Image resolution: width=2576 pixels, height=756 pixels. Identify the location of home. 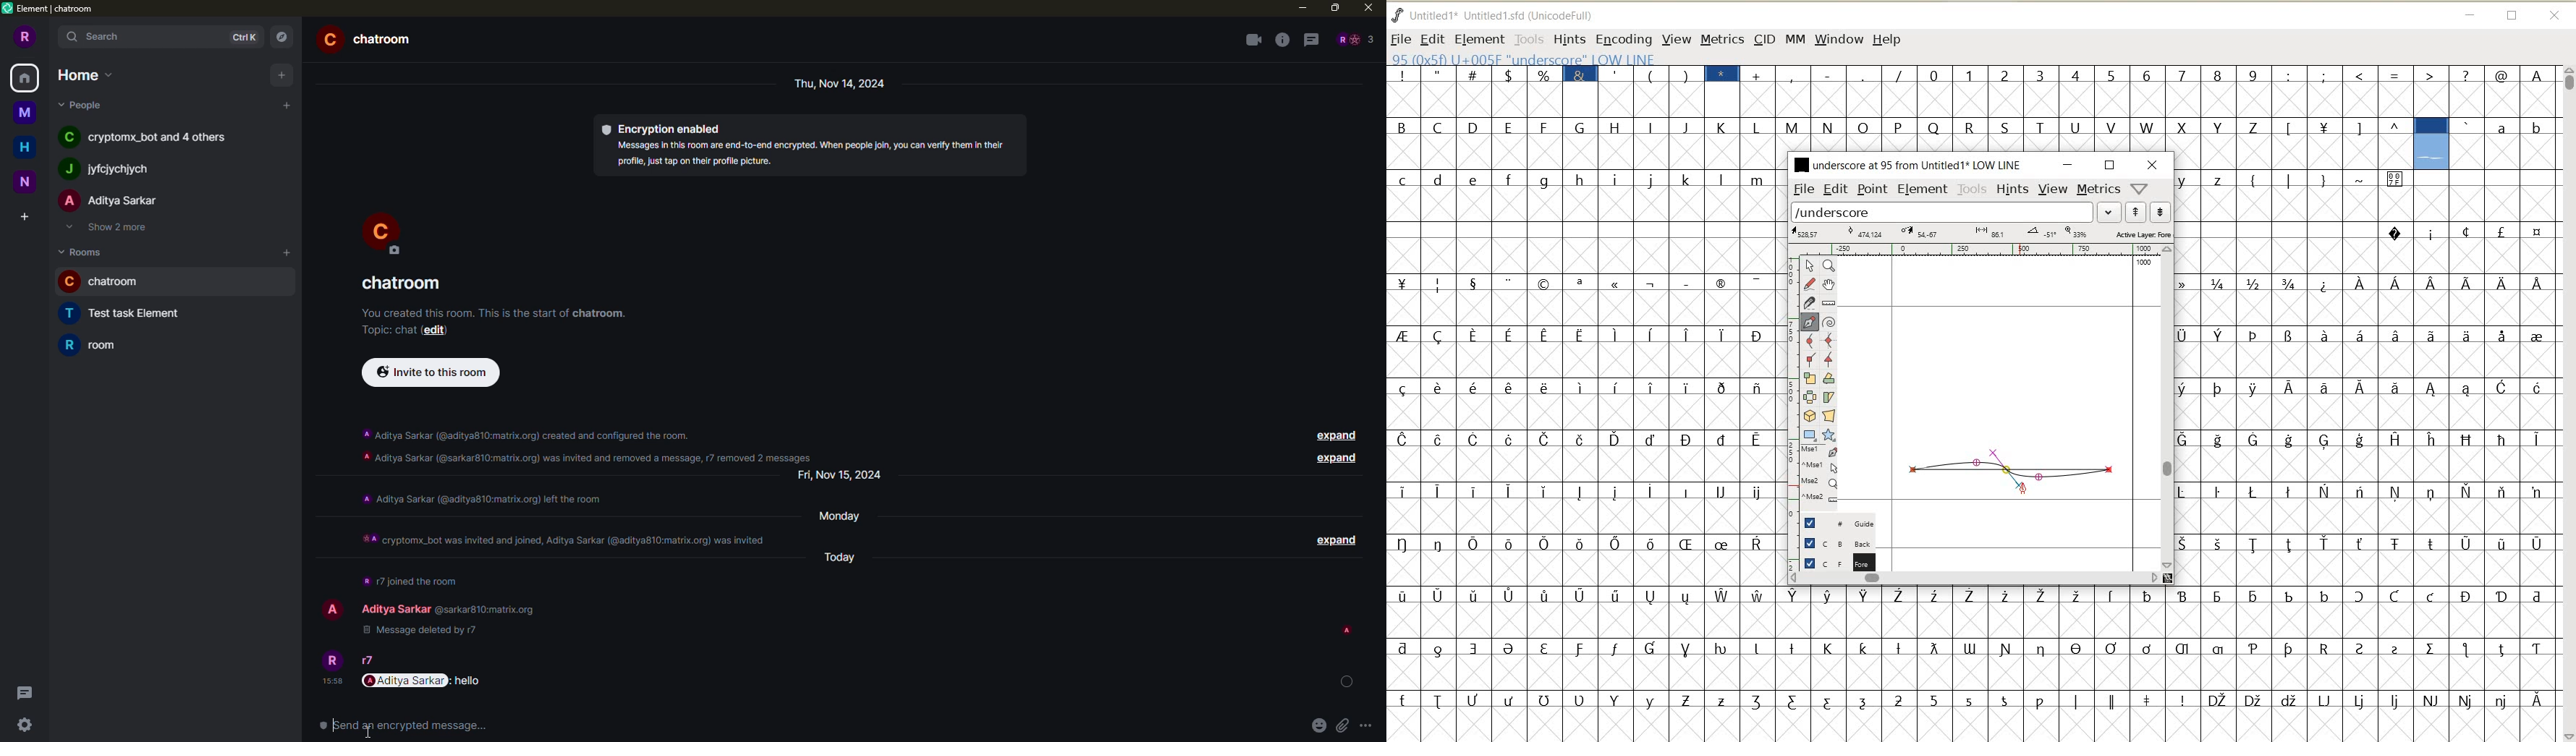
(26, 77).